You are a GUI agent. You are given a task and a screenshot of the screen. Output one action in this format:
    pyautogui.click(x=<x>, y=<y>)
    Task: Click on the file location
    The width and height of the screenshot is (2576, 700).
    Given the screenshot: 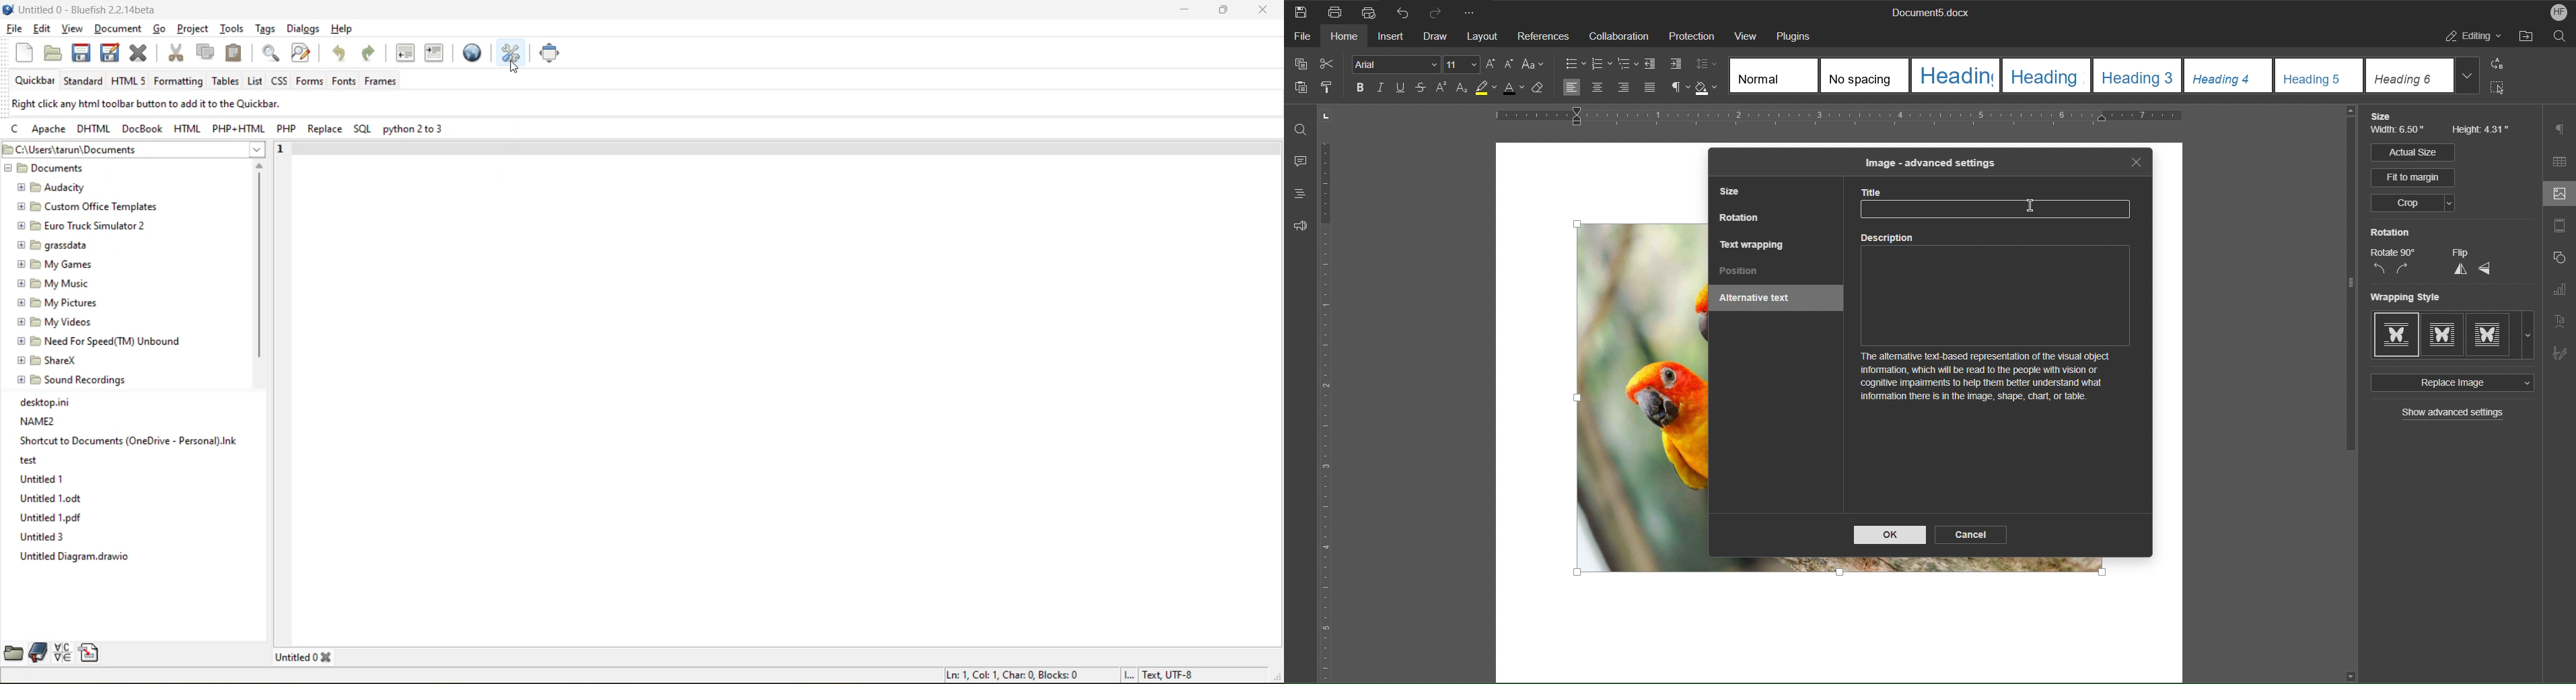 What is the action you would take?
    pyautogui.click(x=131, y=151)
    